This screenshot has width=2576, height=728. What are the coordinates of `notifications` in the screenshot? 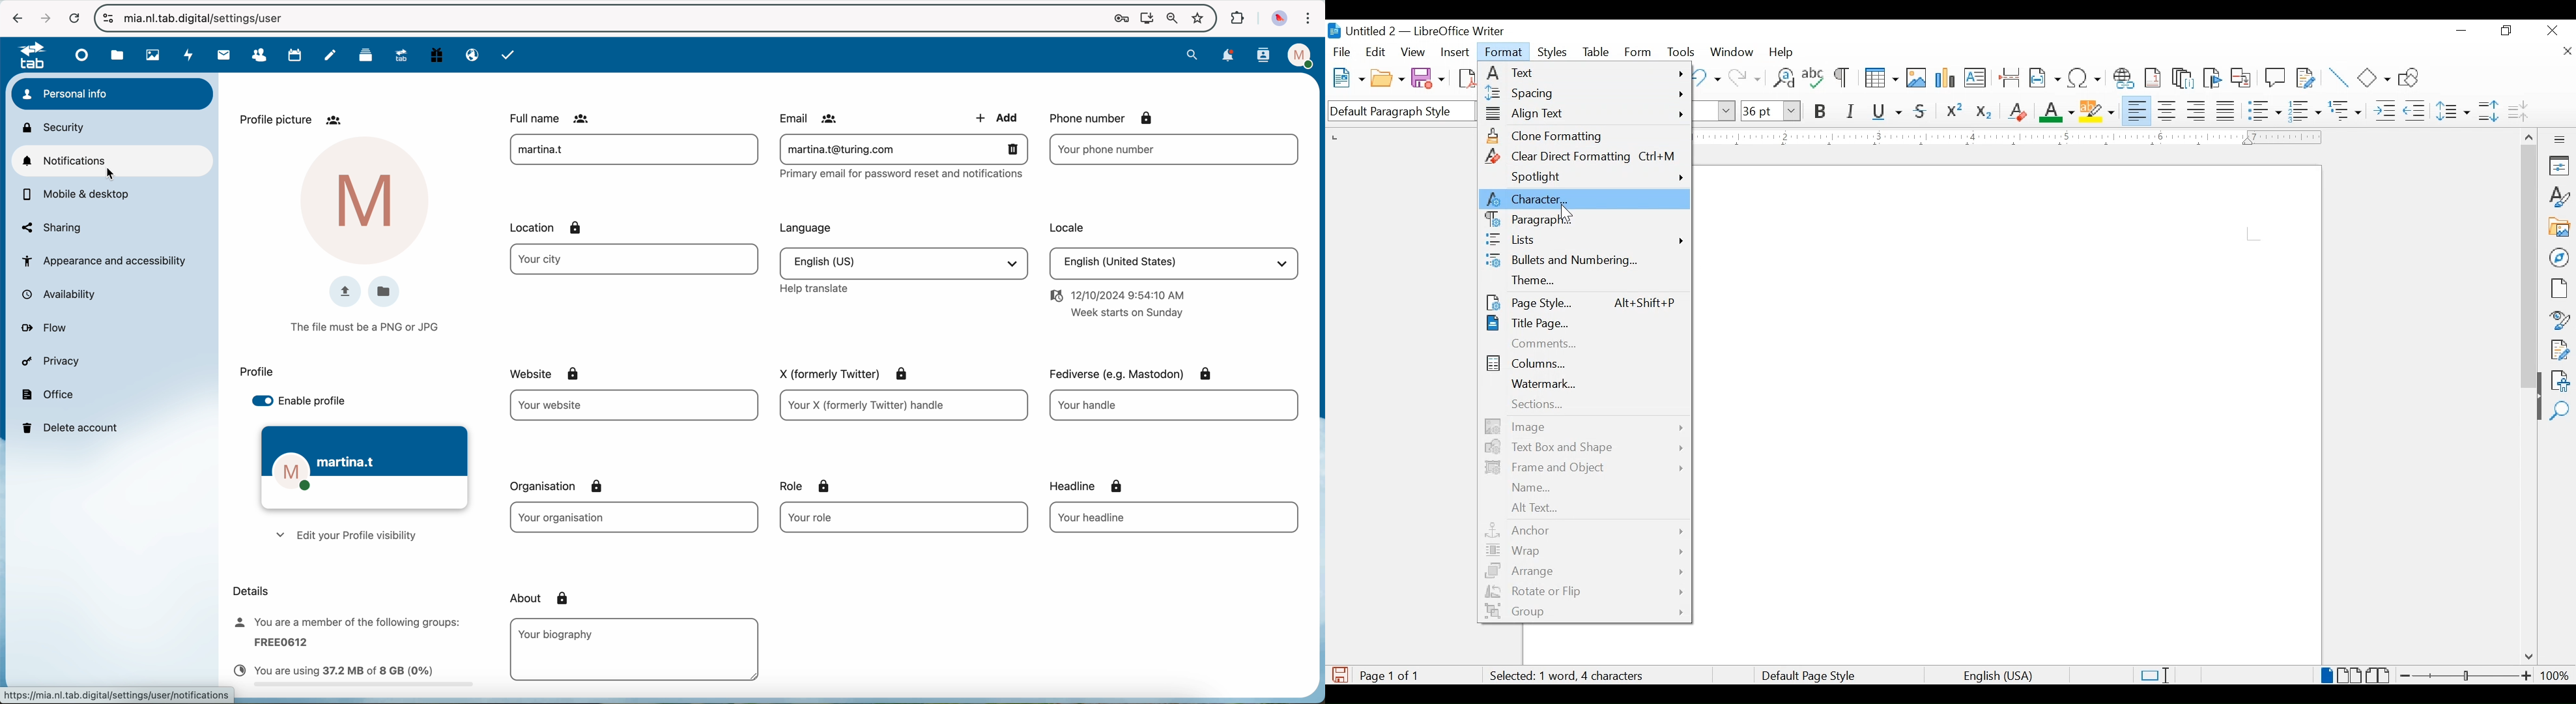 It's located at (1229, 56).